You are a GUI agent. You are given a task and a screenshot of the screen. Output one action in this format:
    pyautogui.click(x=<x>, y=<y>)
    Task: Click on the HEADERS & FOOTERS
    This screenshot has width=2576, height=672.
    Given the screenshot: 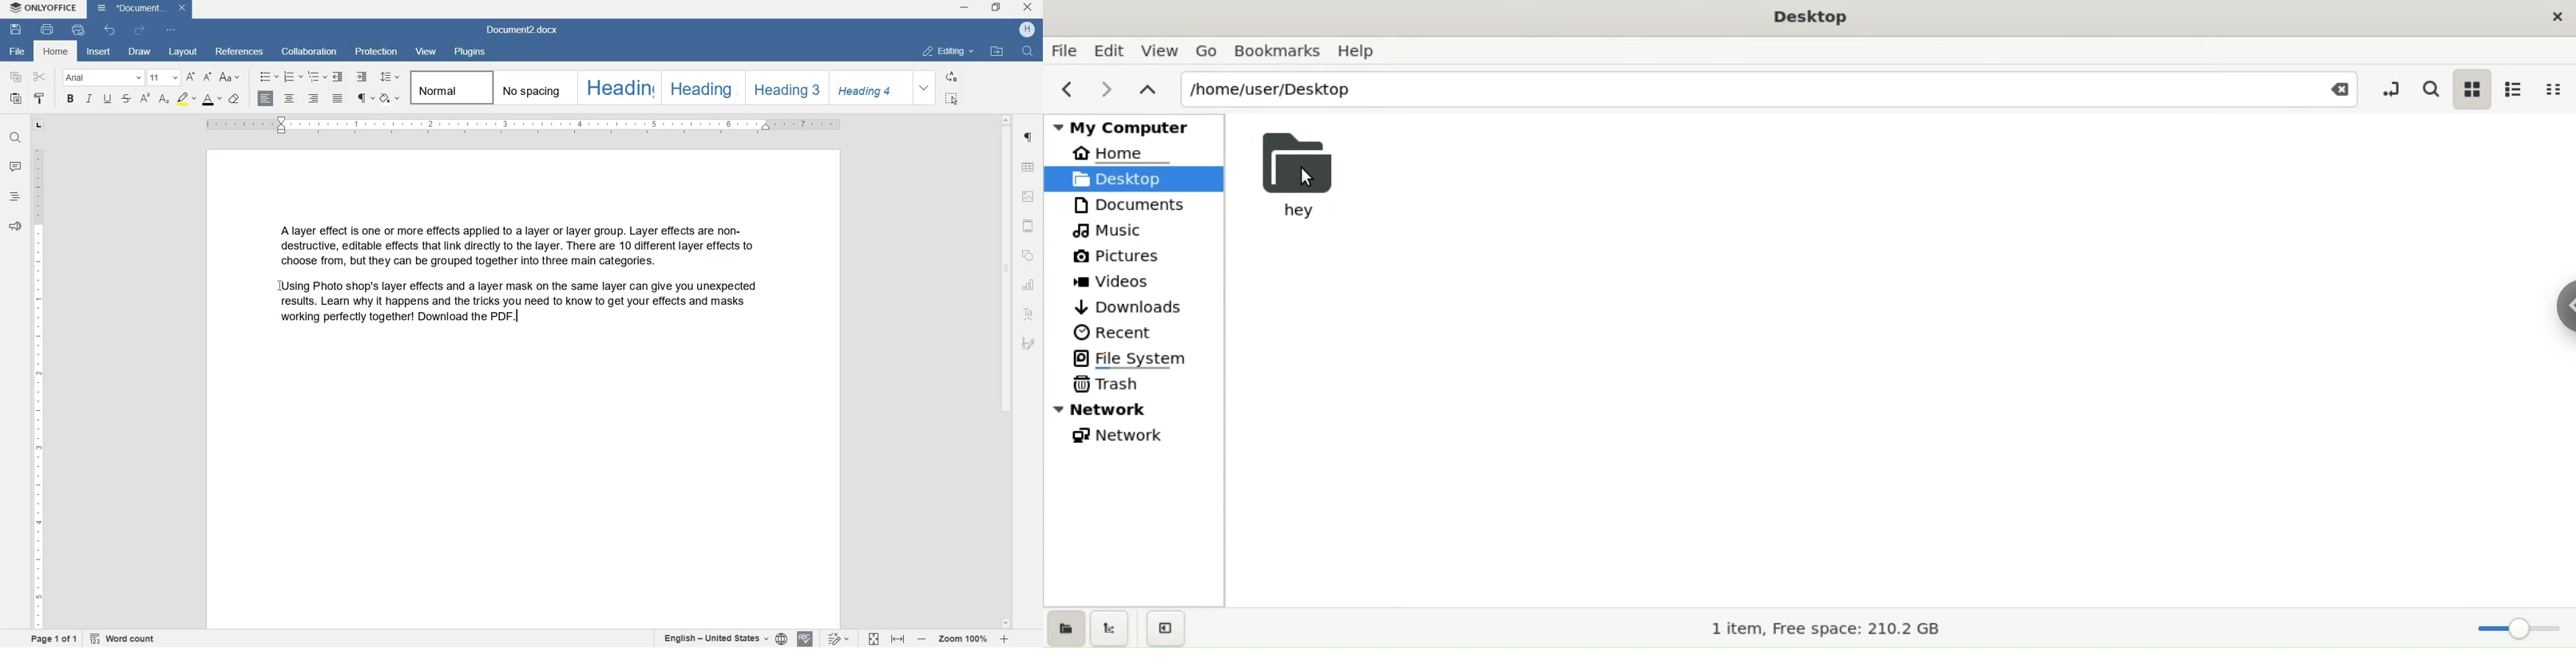 What is the action you would take?
    pyautogui.click(x=1028, y=196)
    